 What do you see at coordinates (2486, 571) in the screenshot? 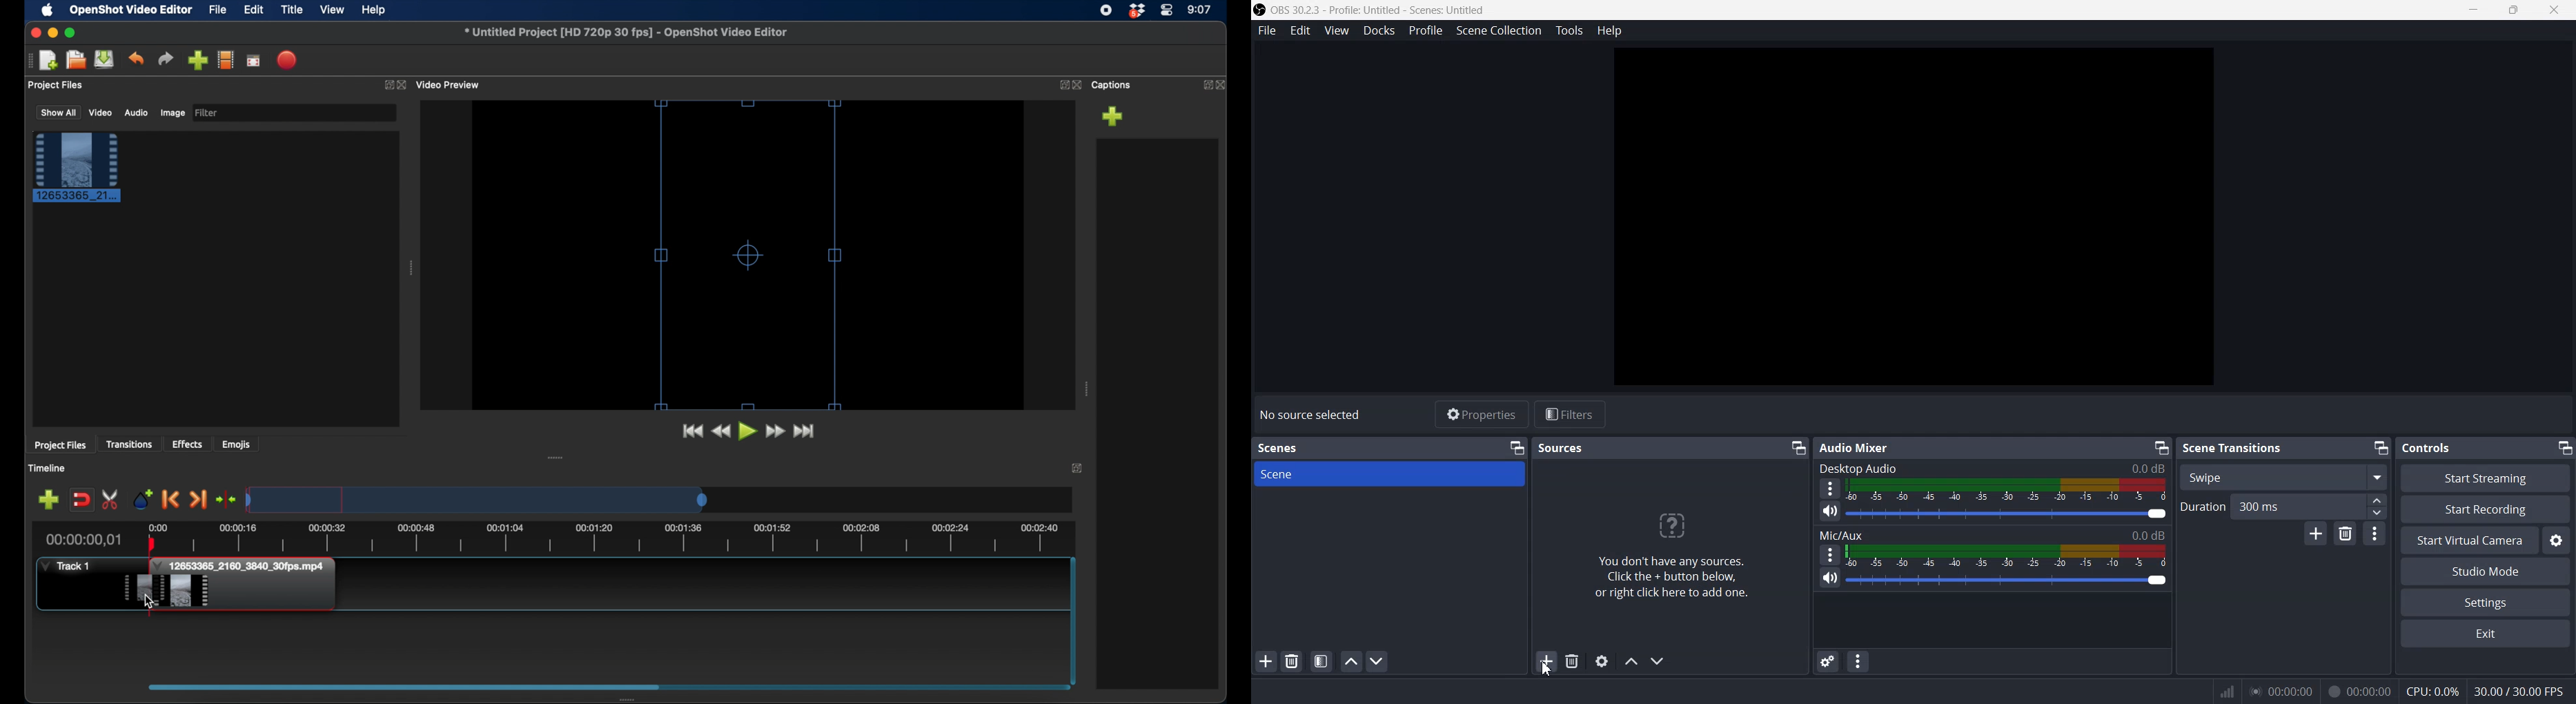
I see `Studio Mode` at bounding box center [2486, 571].